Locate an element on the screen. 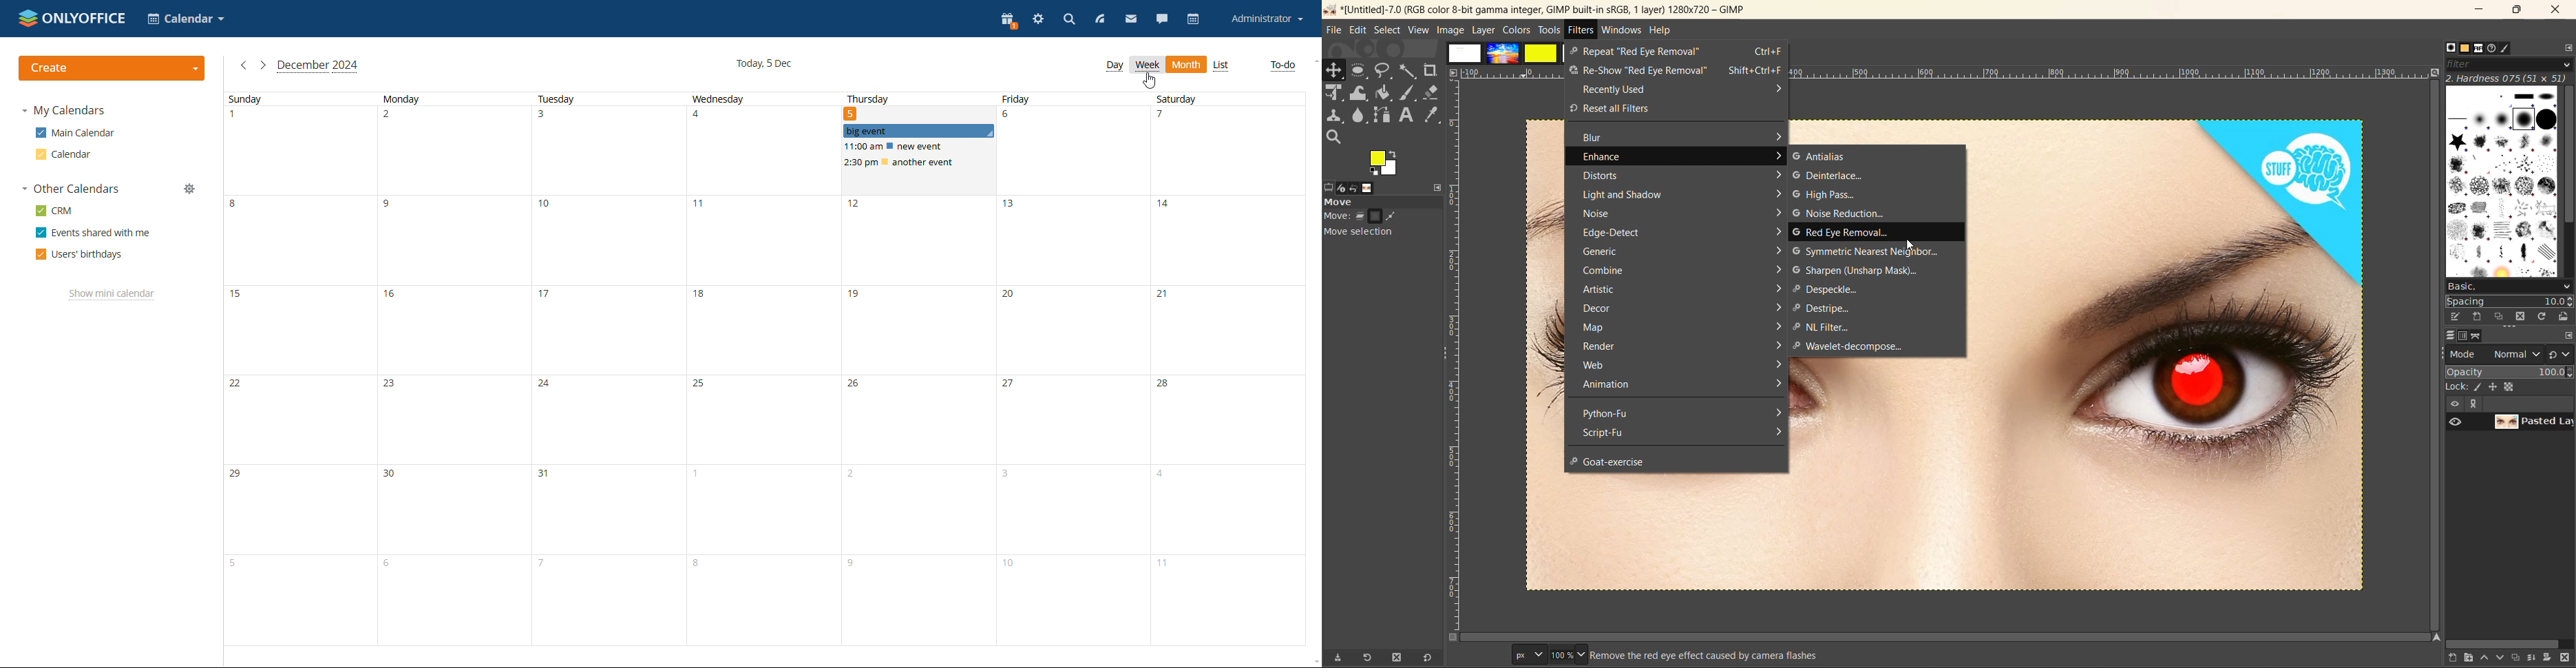 This screenshot has height=672, width=2576. date is located at coordinates (853, 114).